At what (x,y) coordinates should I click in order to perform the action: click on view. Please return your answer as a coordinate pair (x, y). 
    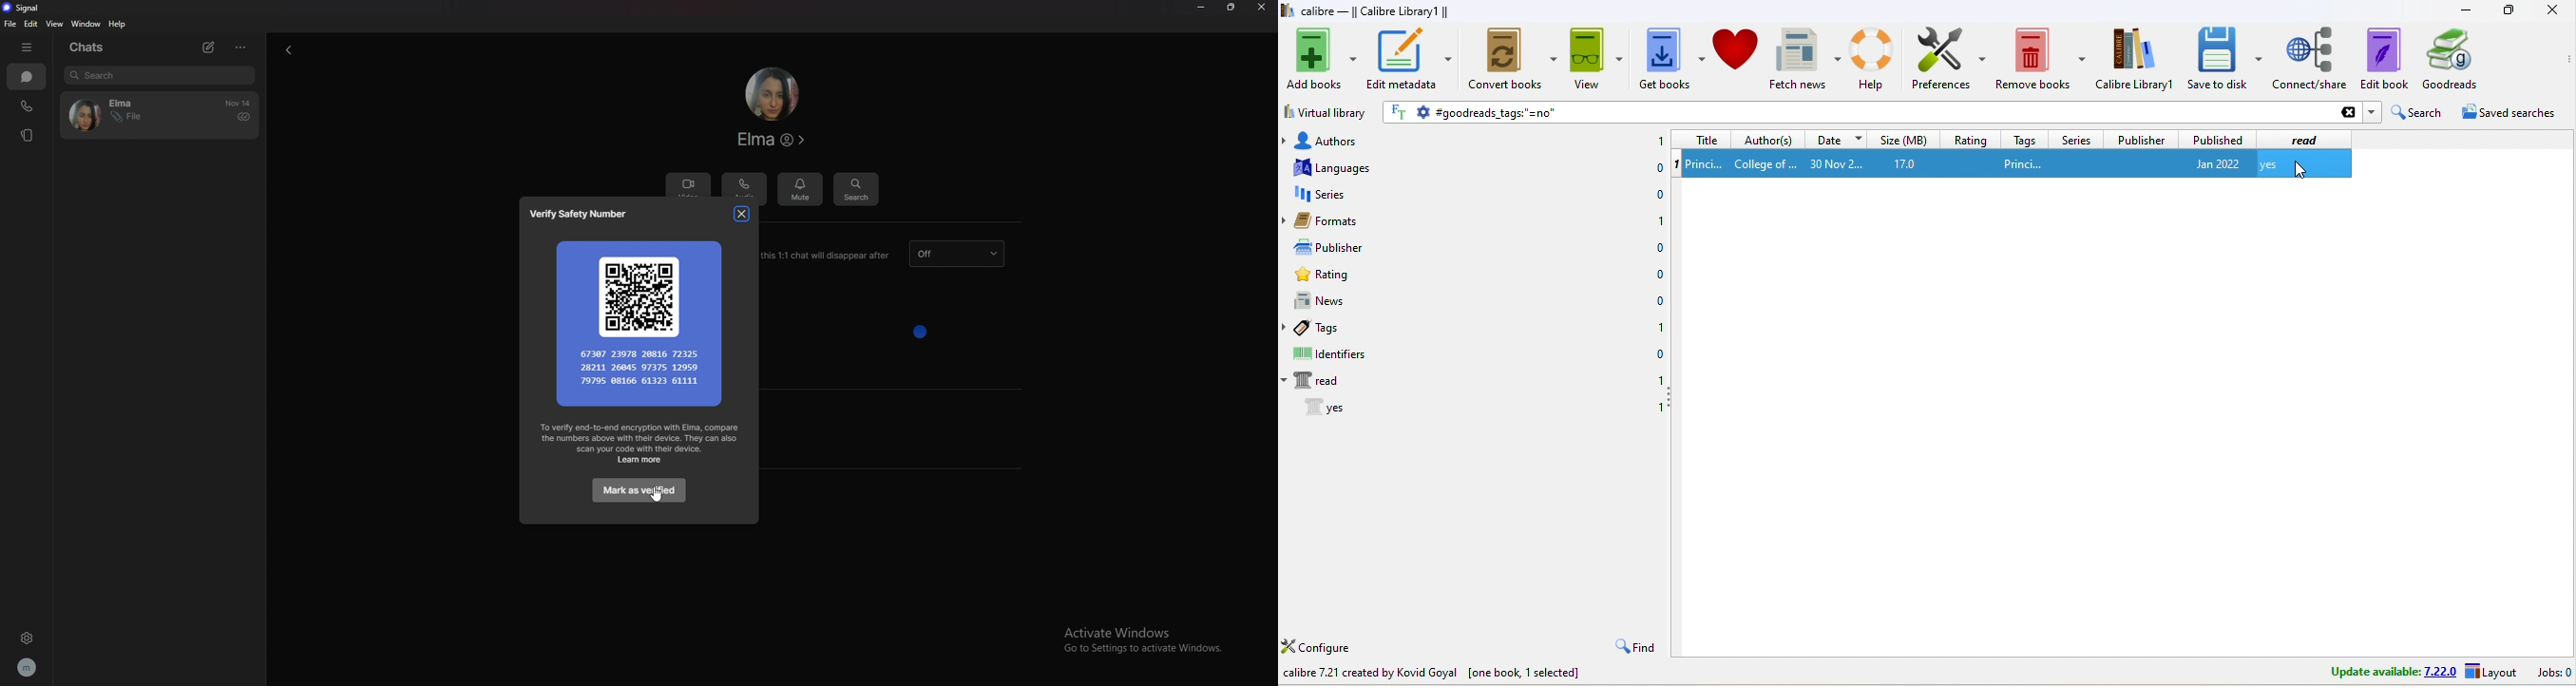
    Looking at the image, I should click on (55, 24).